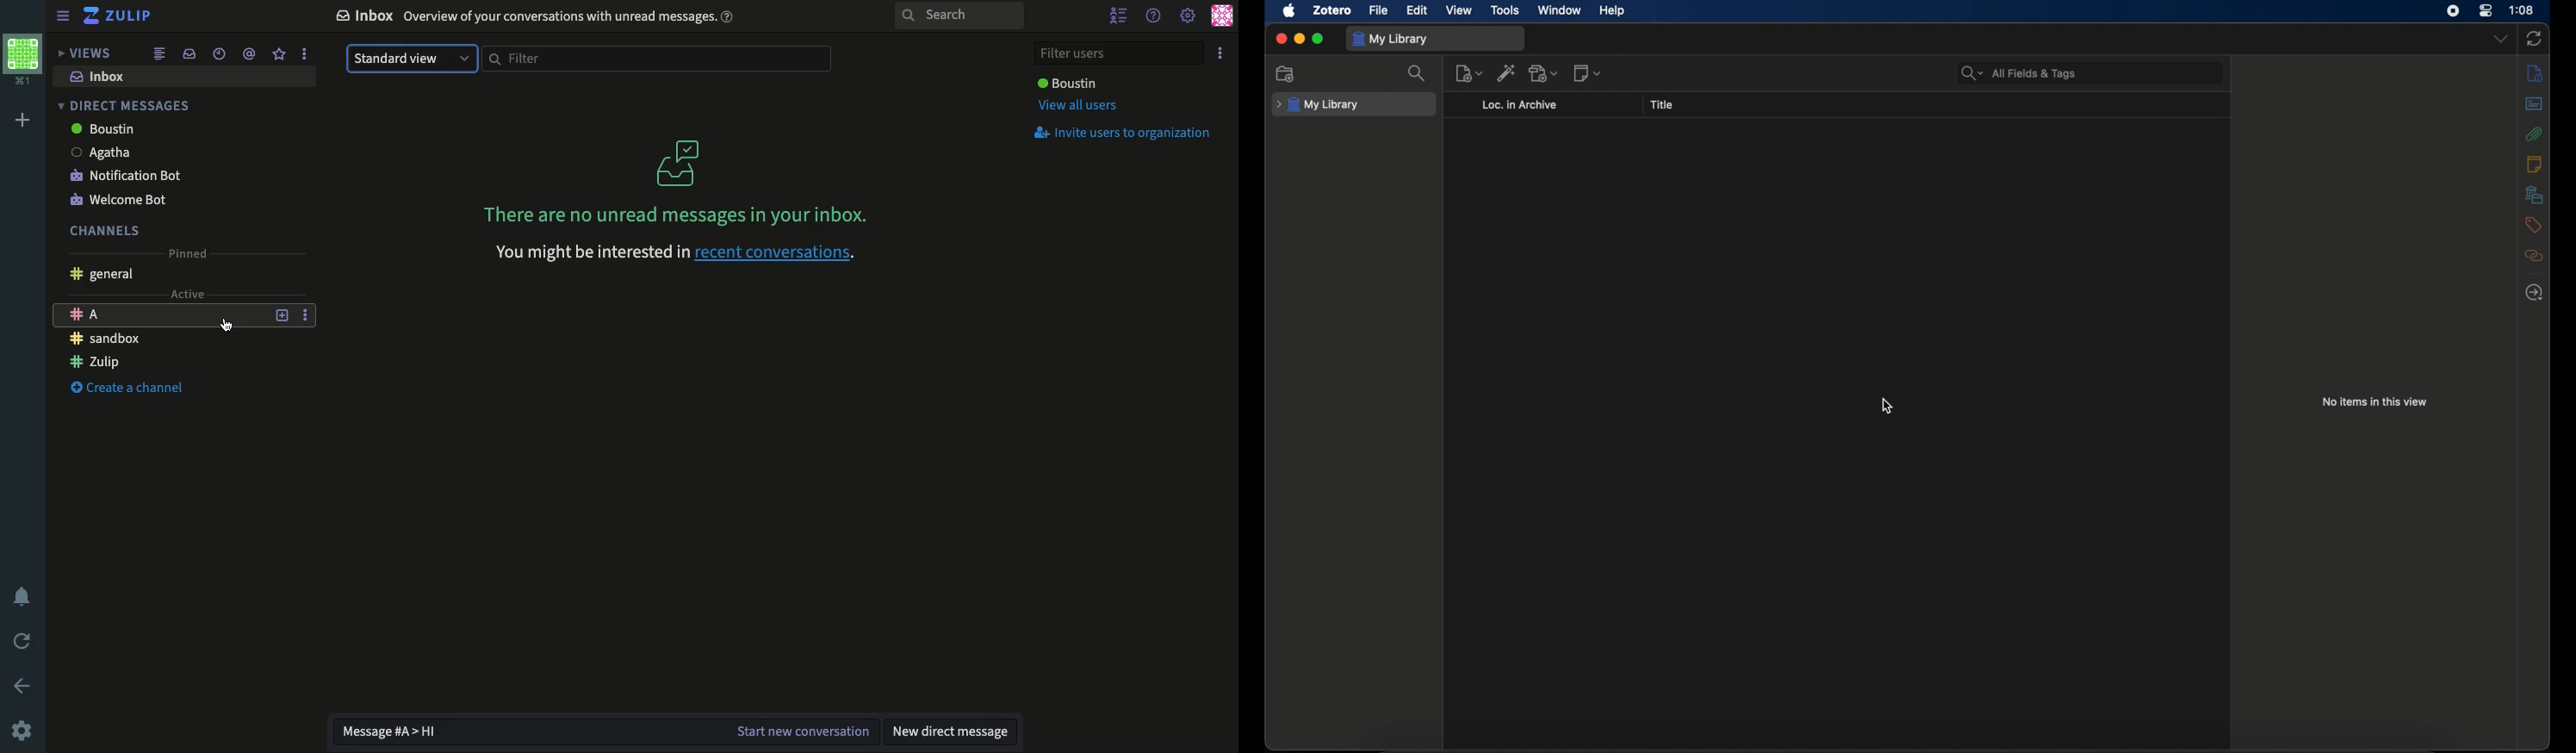  What do you see at coordinates (64, 18) in the screenshot?
I see `View sidebar` at bounding box center [64, 18].